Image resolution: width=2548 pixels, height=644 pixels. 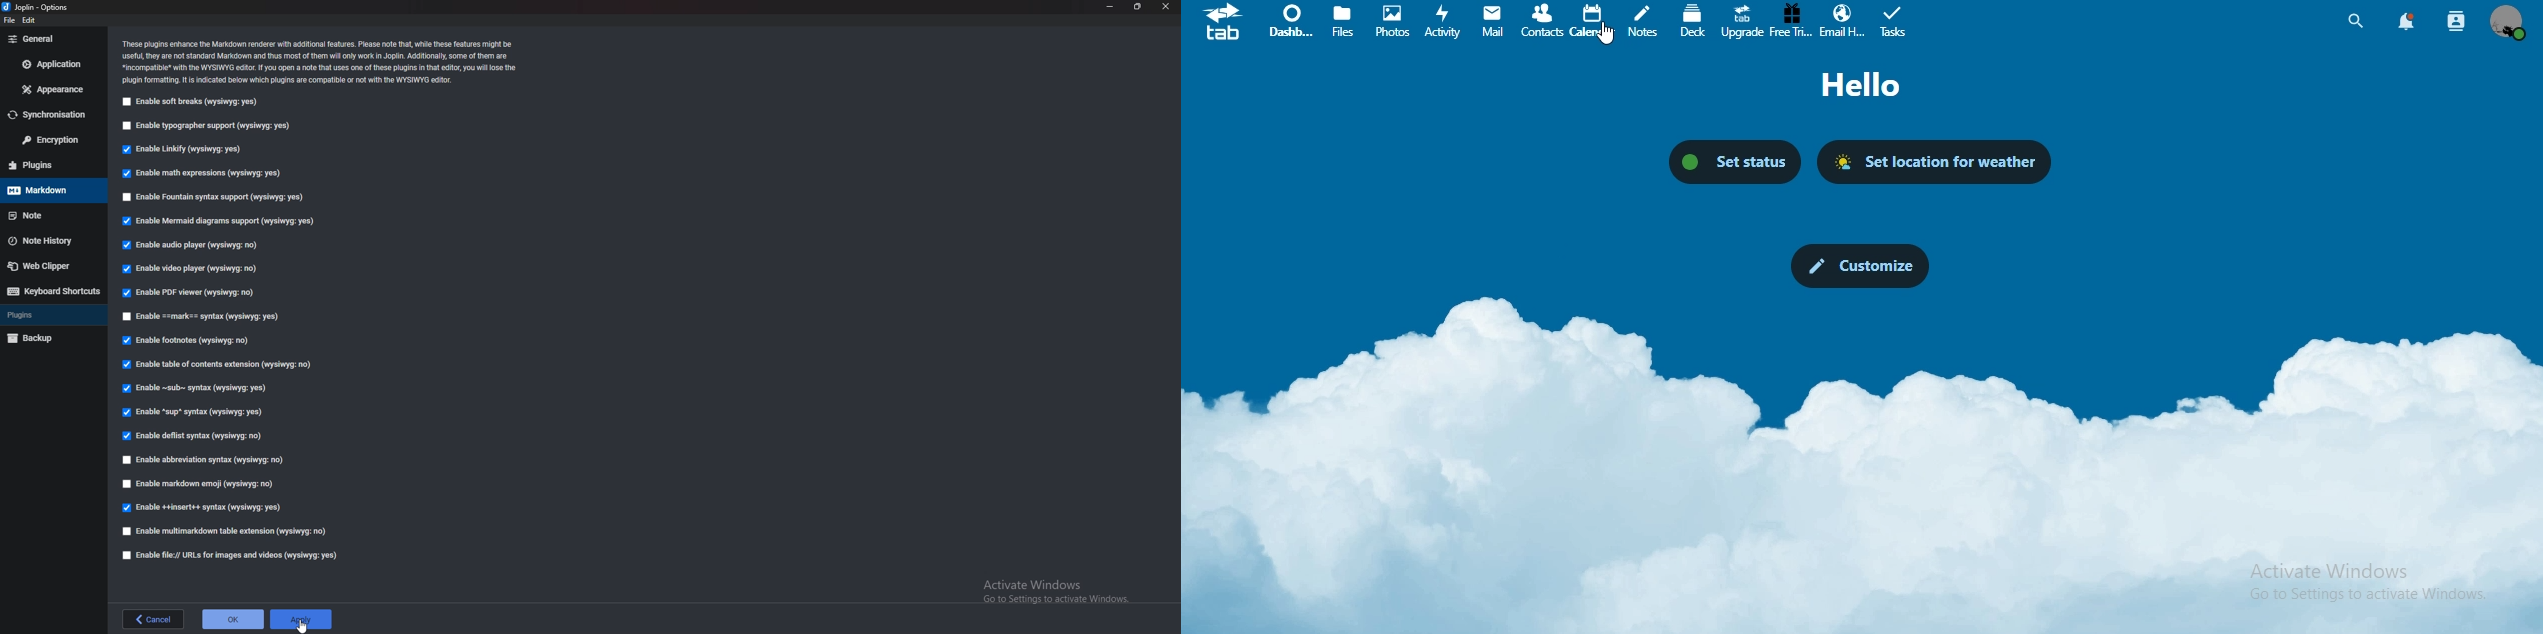 I want to click on Enable linkify, so click(x=182, y=150).